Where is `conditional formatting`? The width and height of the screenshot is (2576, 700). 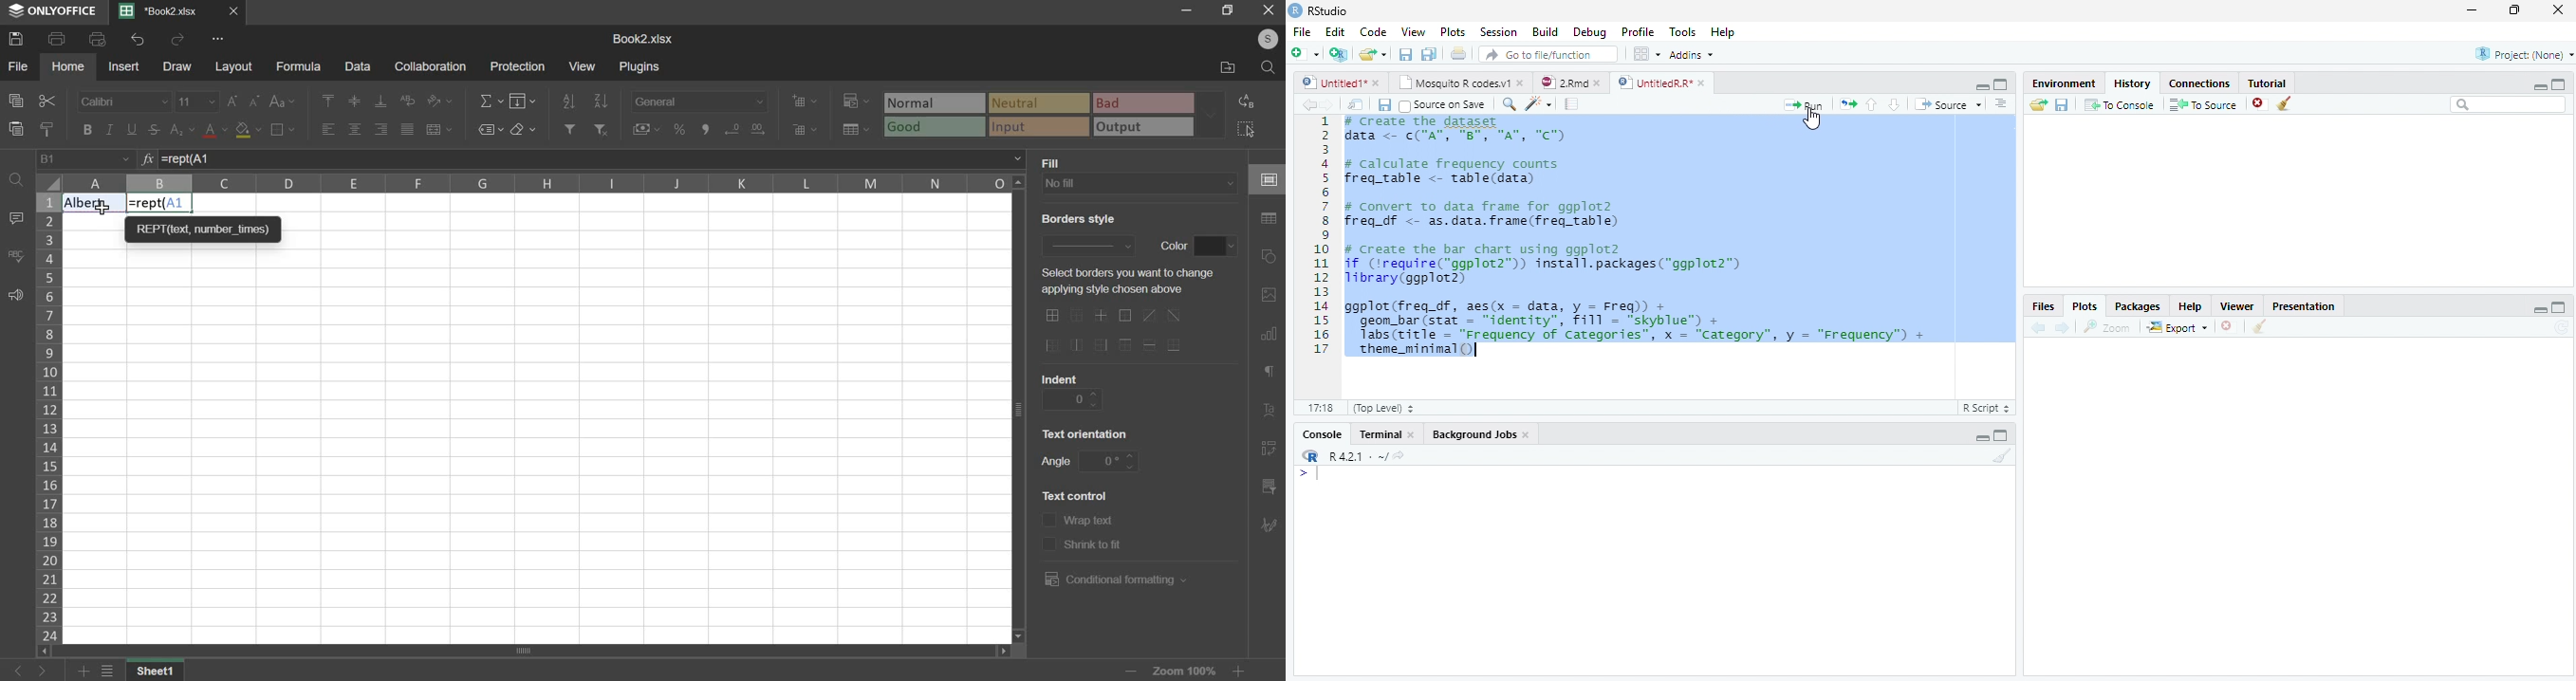 conditional formatting is located at coordinates (1119, 580).